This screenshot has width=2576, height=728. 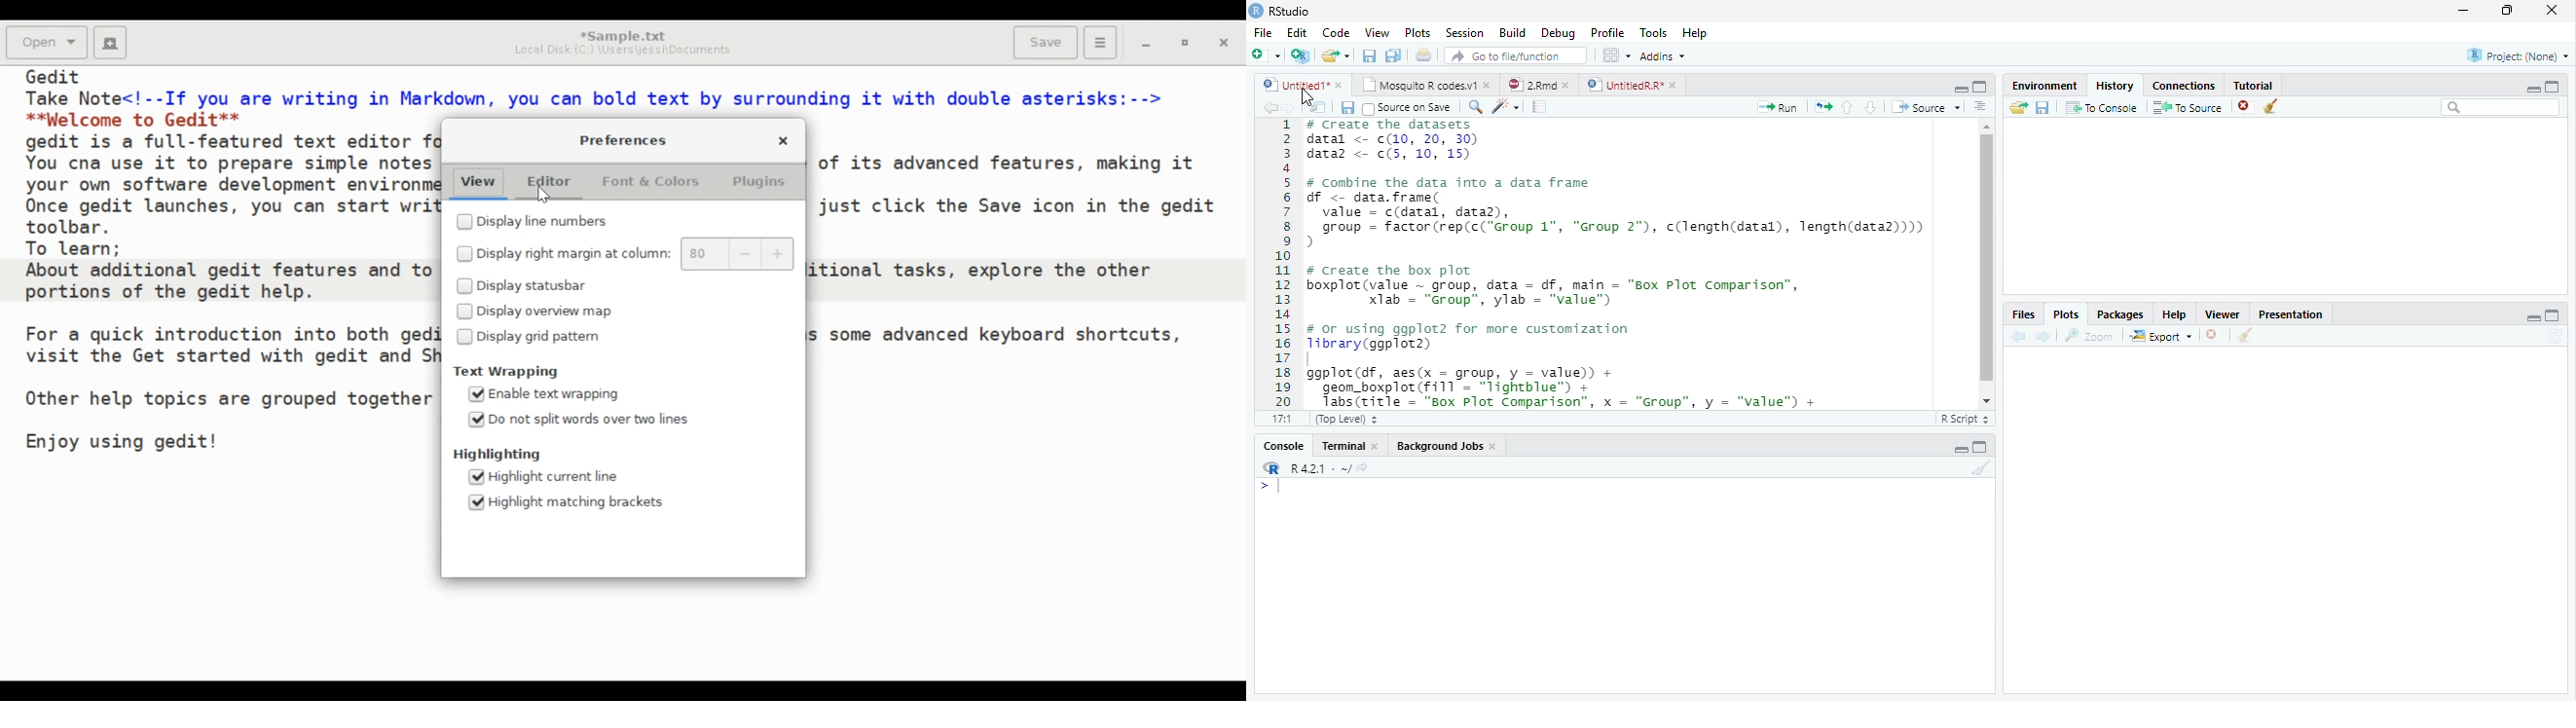 What do you see at coordinates (1557, 33) in the screenshot?
I see `Debug` at bounding box center [1557, 33].